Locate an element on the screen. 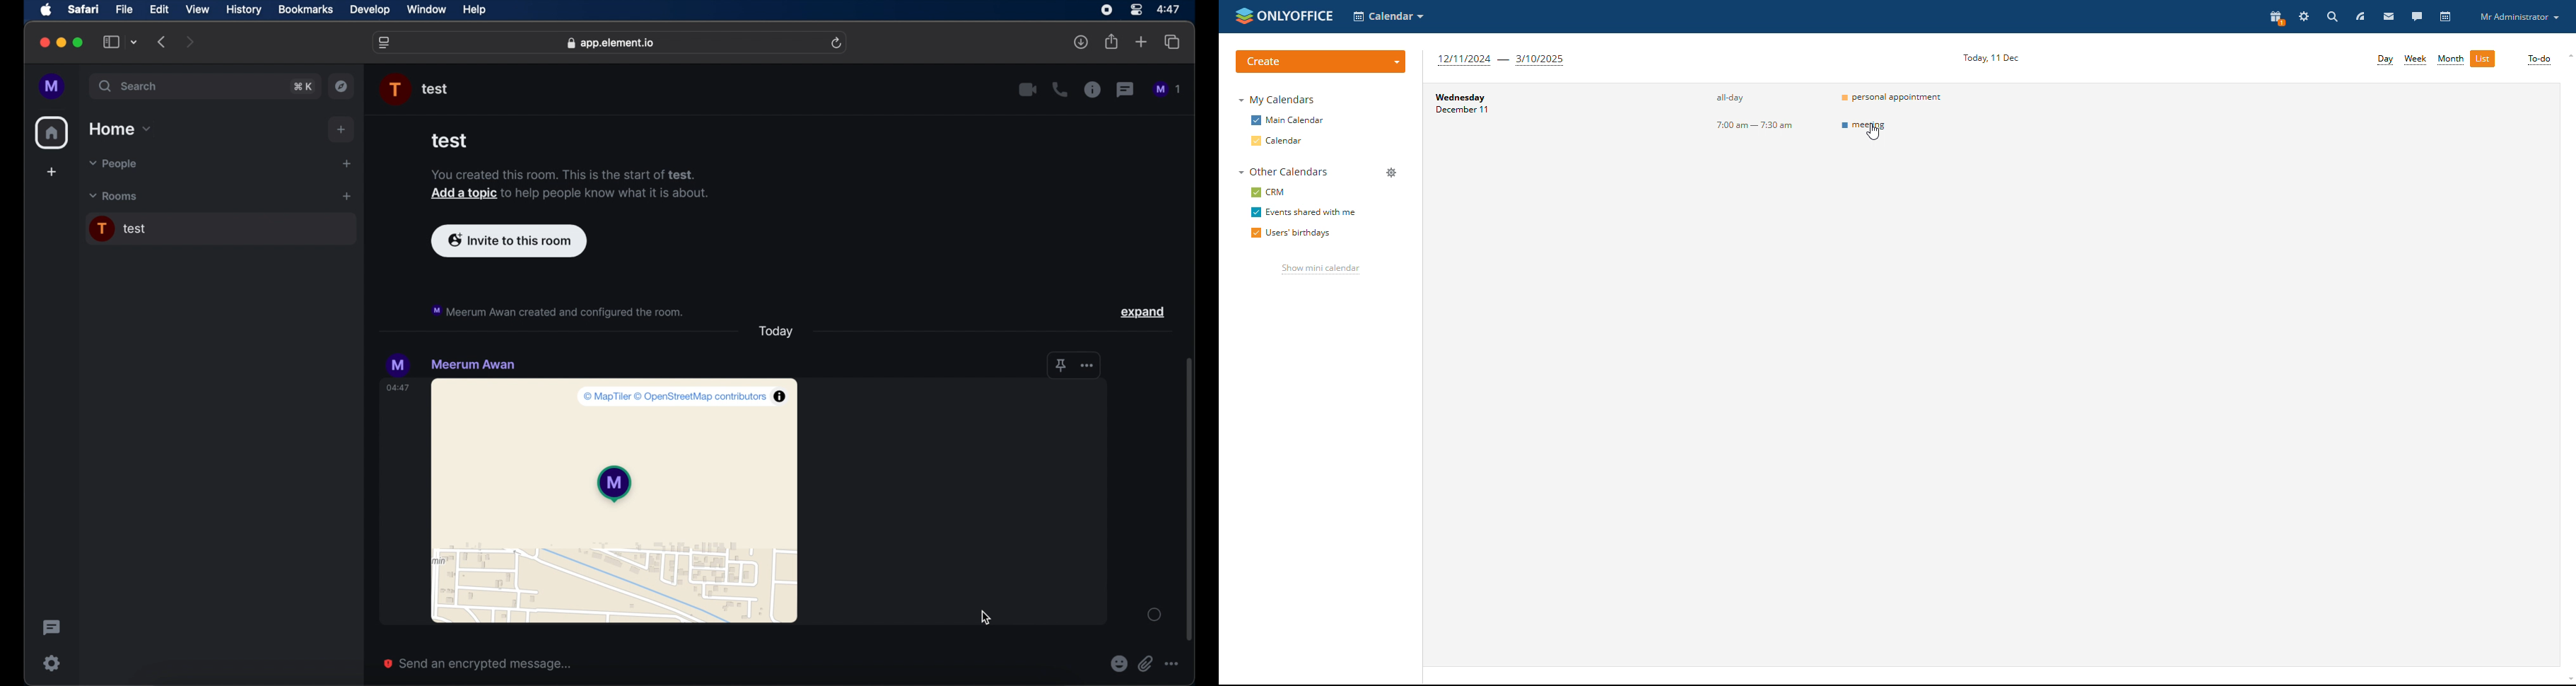 The image size is (2576, 700). people dropdown is located at coordinates (112, 165).